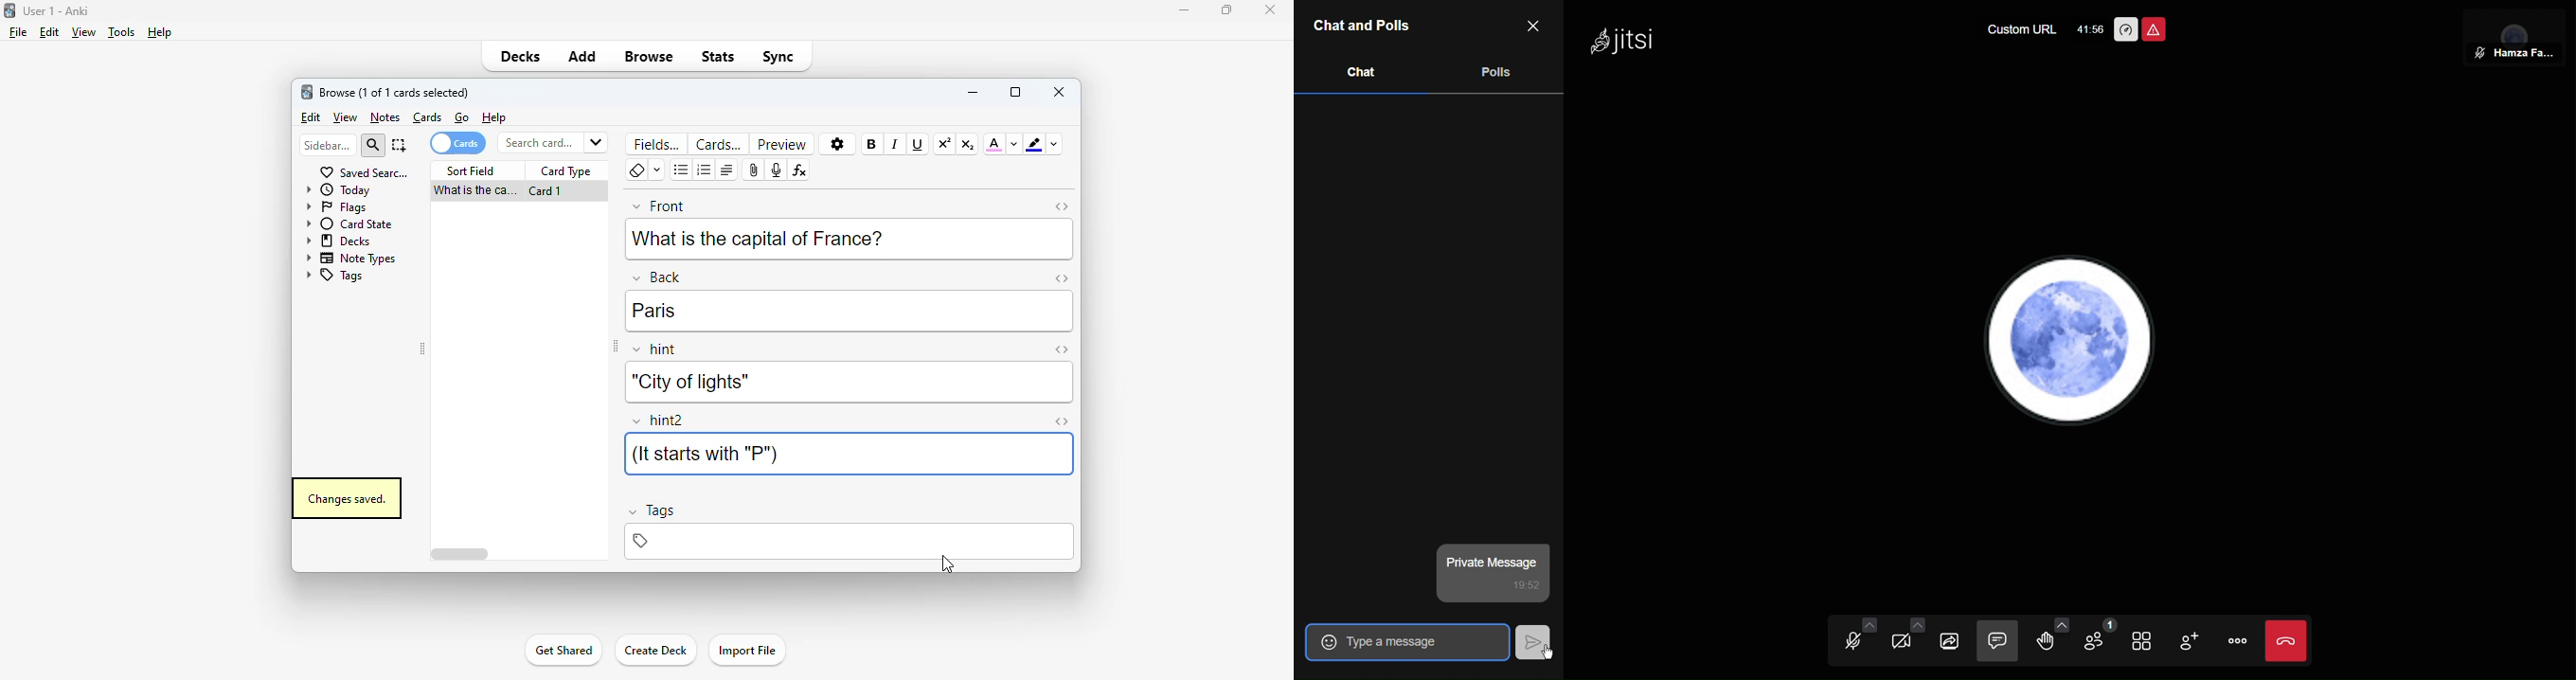  What do you see at coordinates (9, 9) in the screenshot?
I see `logo` at bounding box center [9, 9].